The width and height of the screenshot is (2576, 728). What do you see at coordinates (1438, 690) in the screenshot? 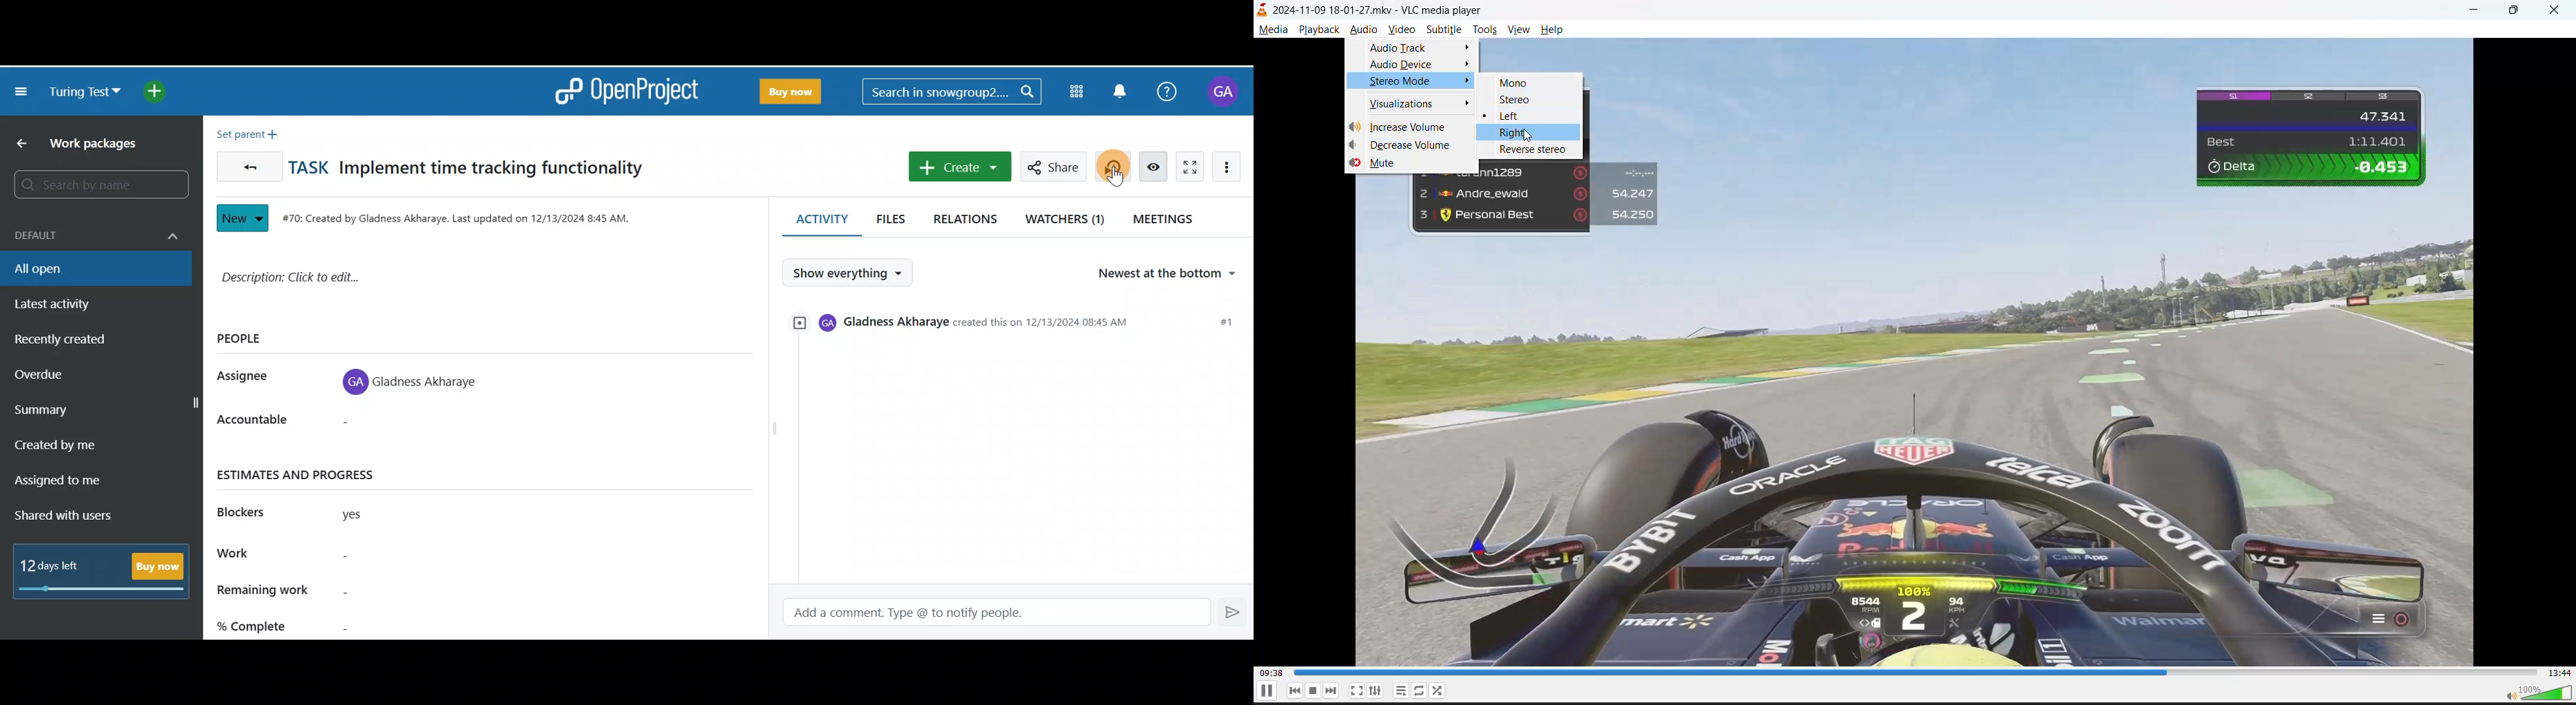
I see `random` at bounding box center [1438, 690].